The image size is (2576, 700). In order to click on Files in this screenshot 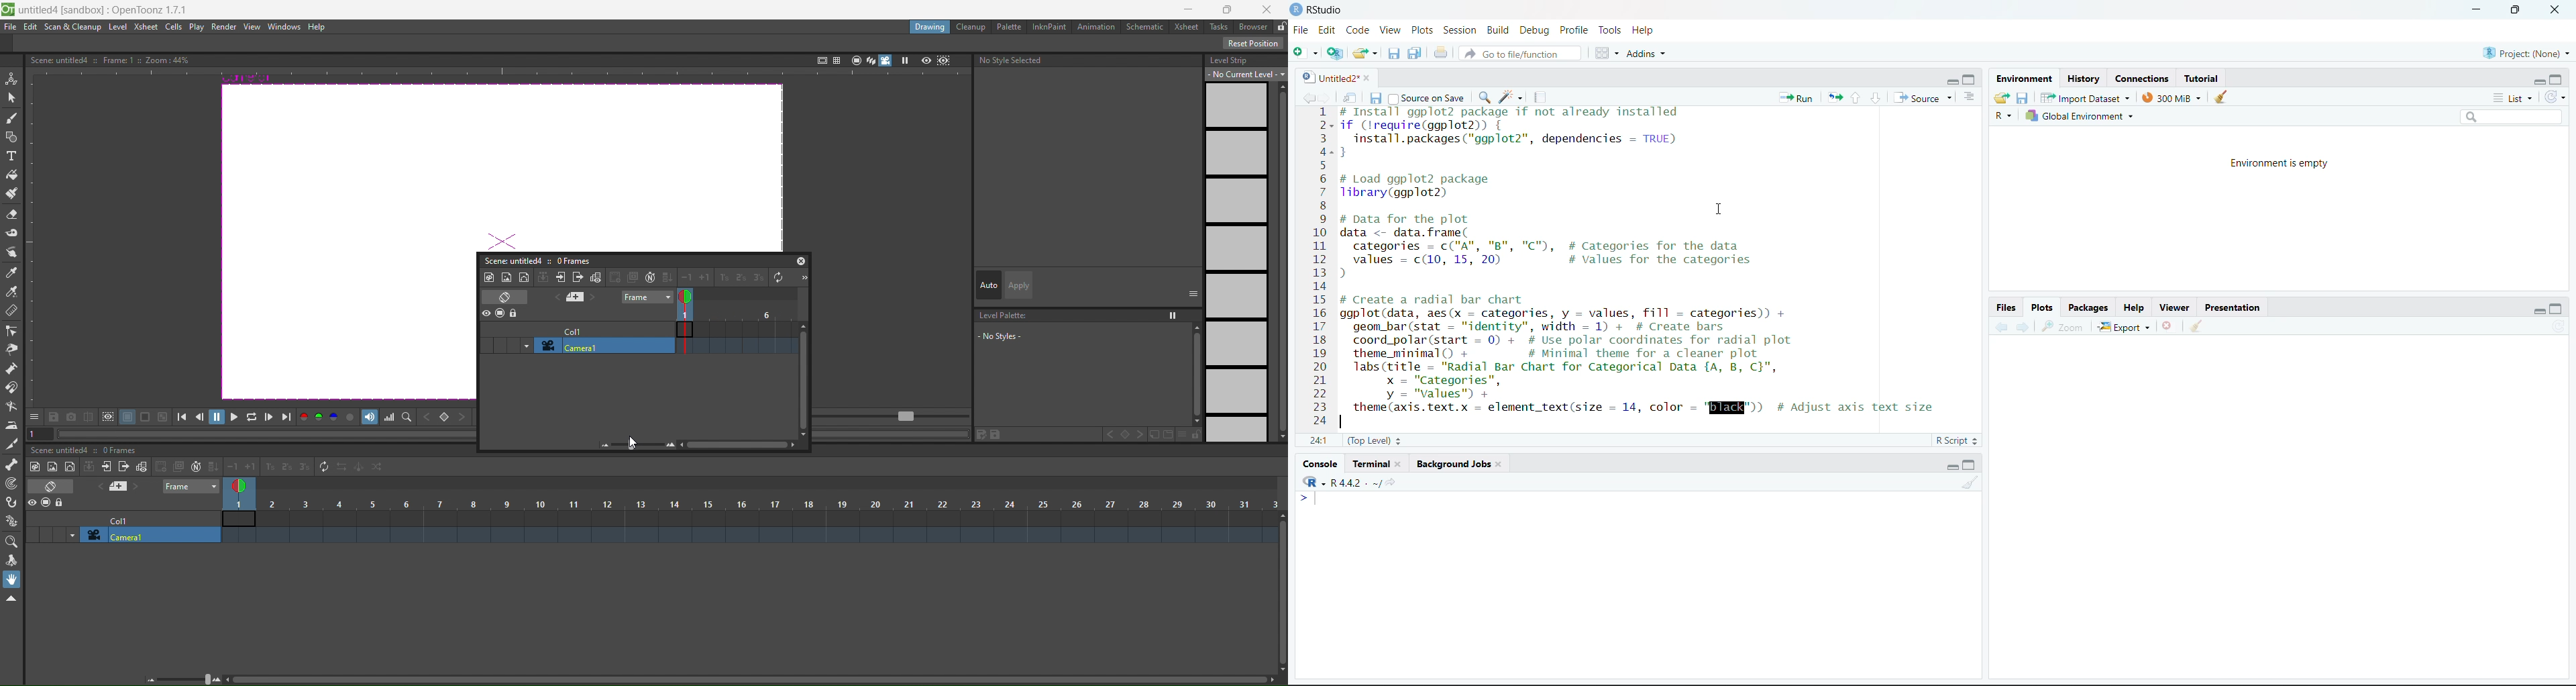, I will do `click(2007, 309)`.